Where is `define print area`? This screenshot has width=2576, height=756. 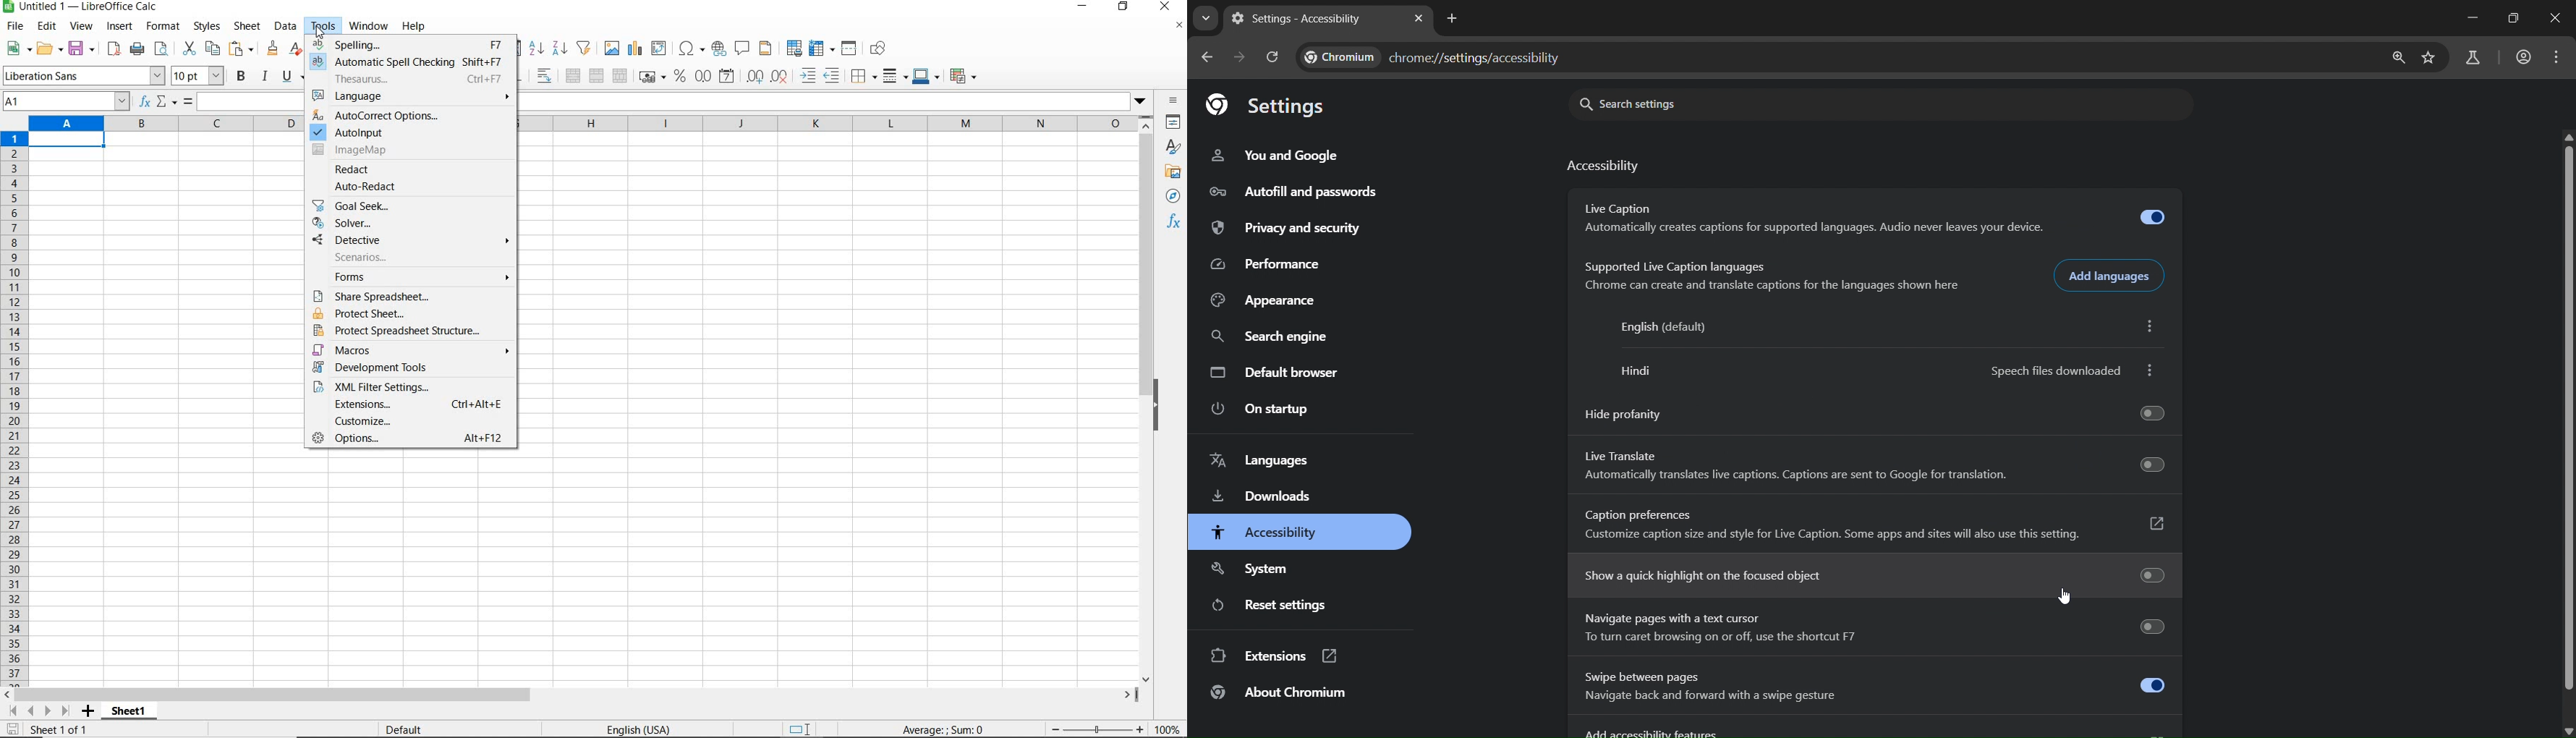 define print area is located at coordinates (793, 49).